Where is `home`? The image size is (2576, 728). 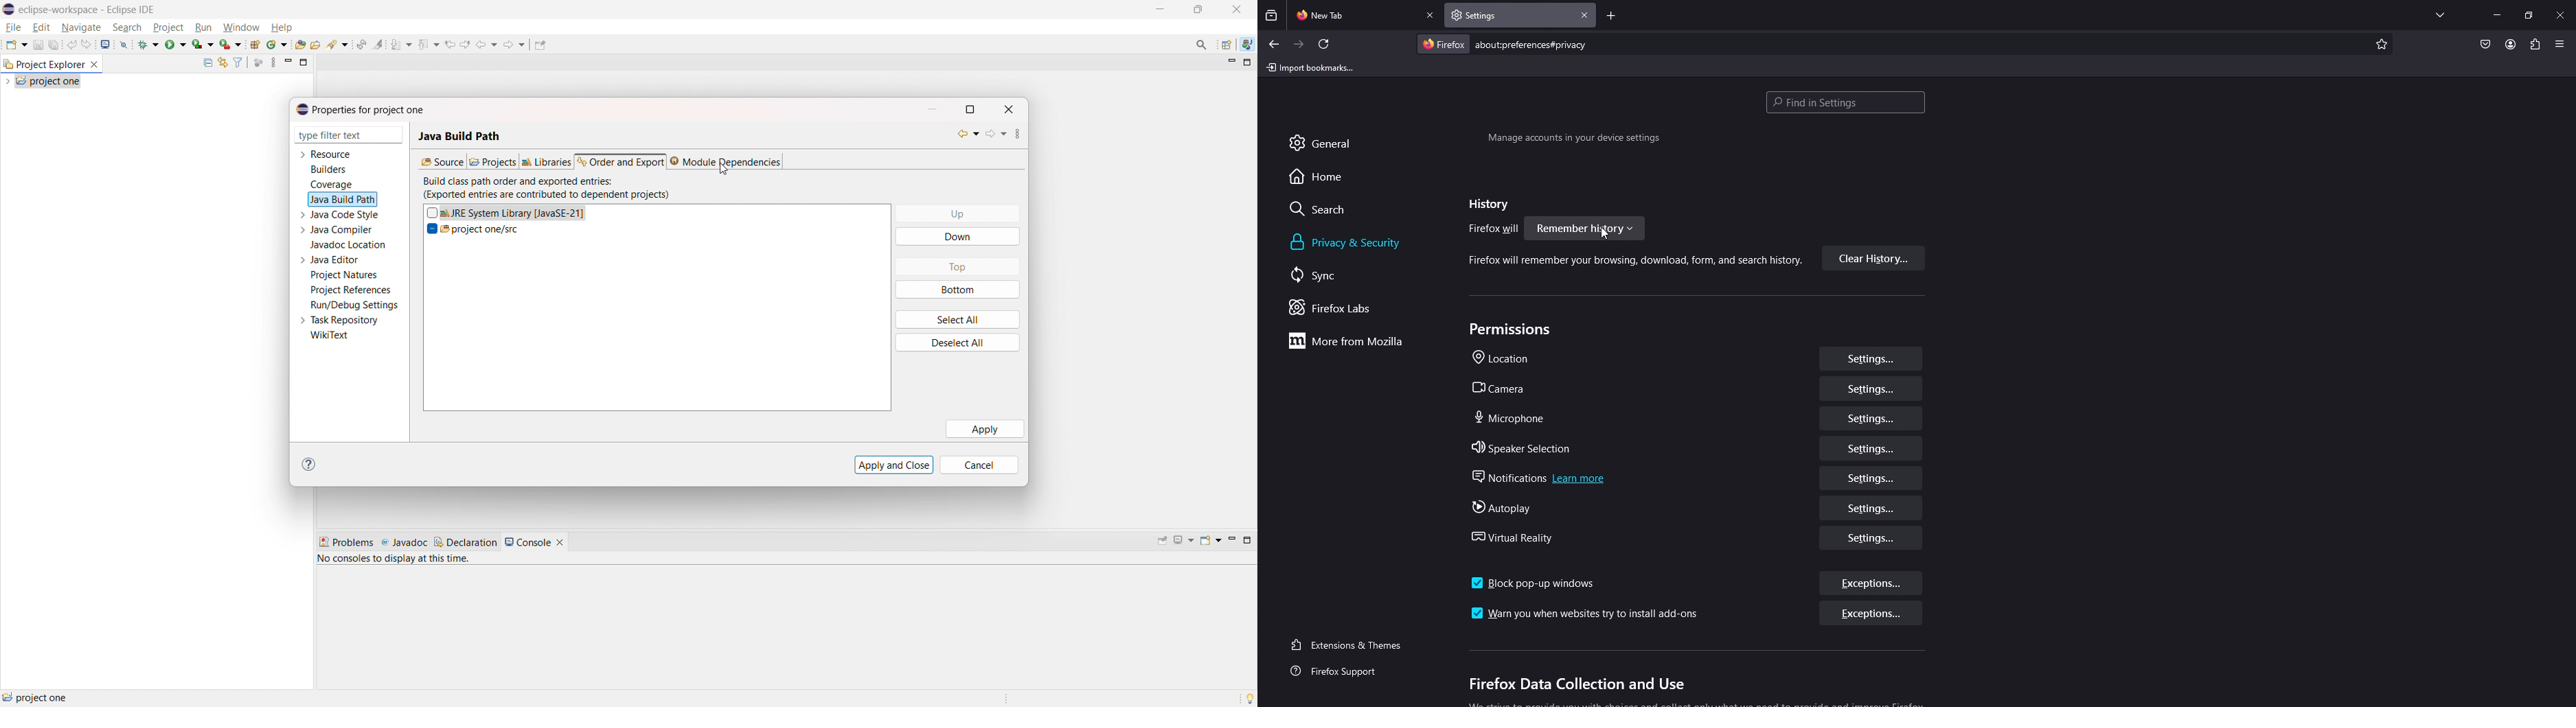
home is located at coordinates (1328, 176).